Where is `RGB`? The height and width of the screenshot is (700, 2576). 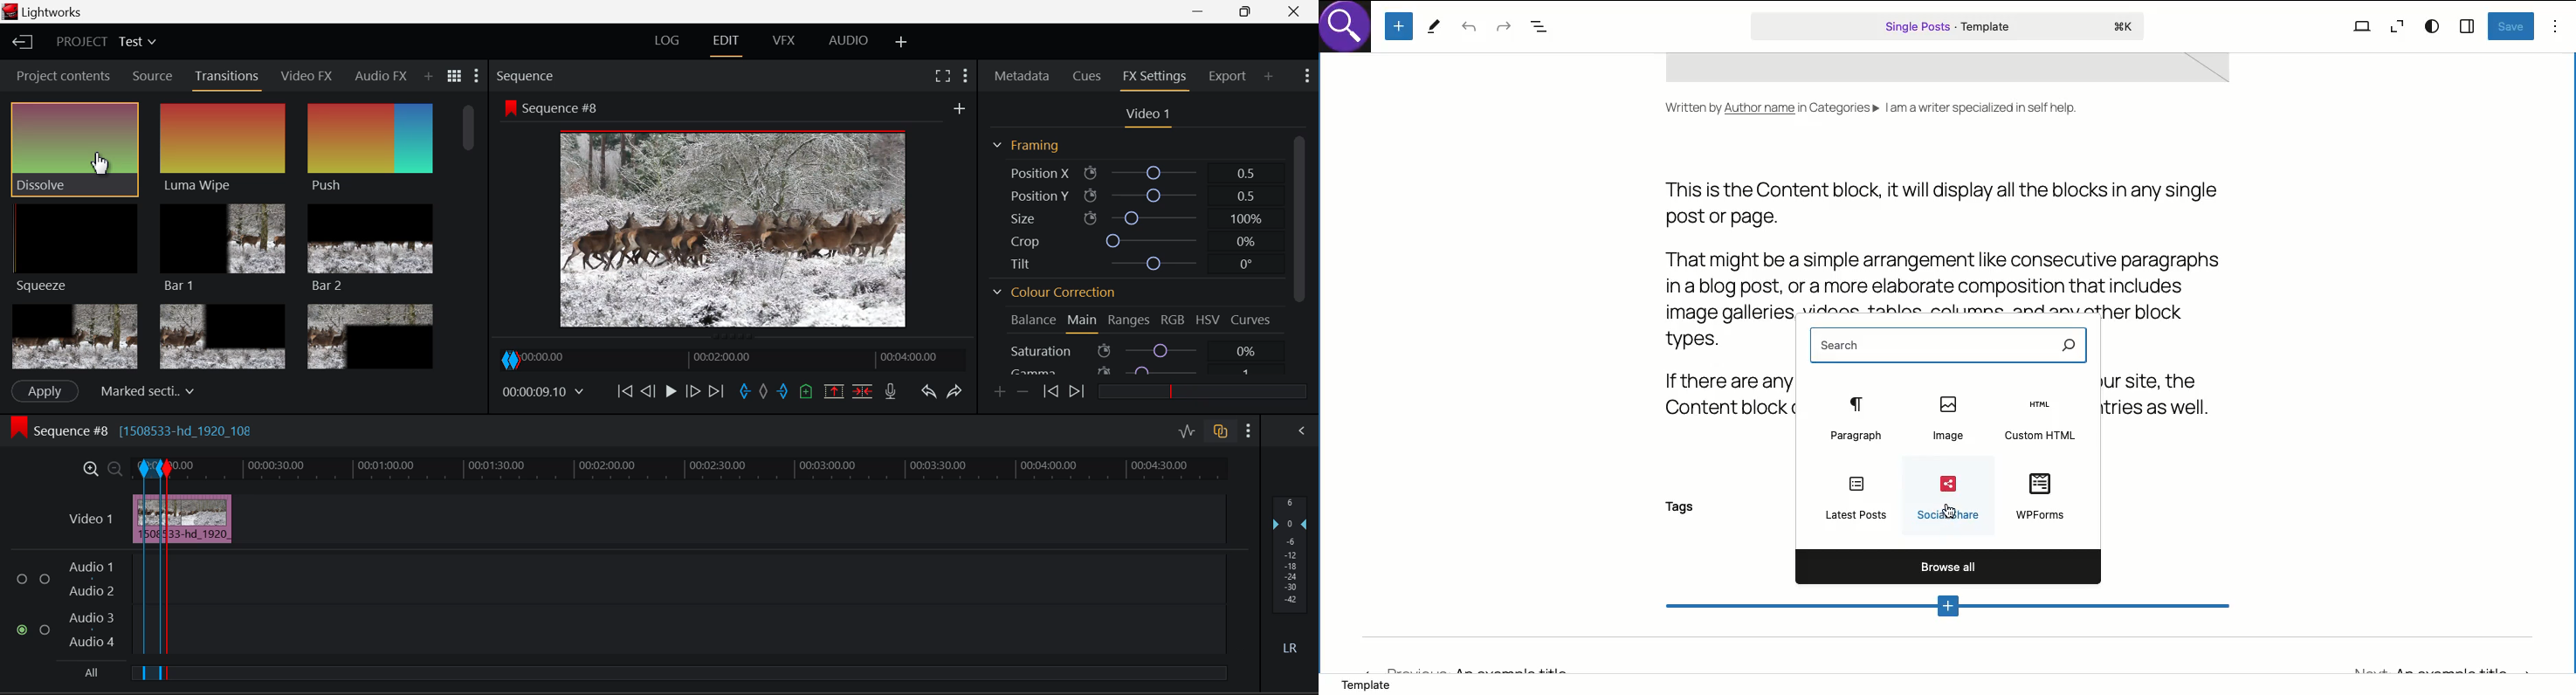 RGB is located at coordinates (1170, 322).